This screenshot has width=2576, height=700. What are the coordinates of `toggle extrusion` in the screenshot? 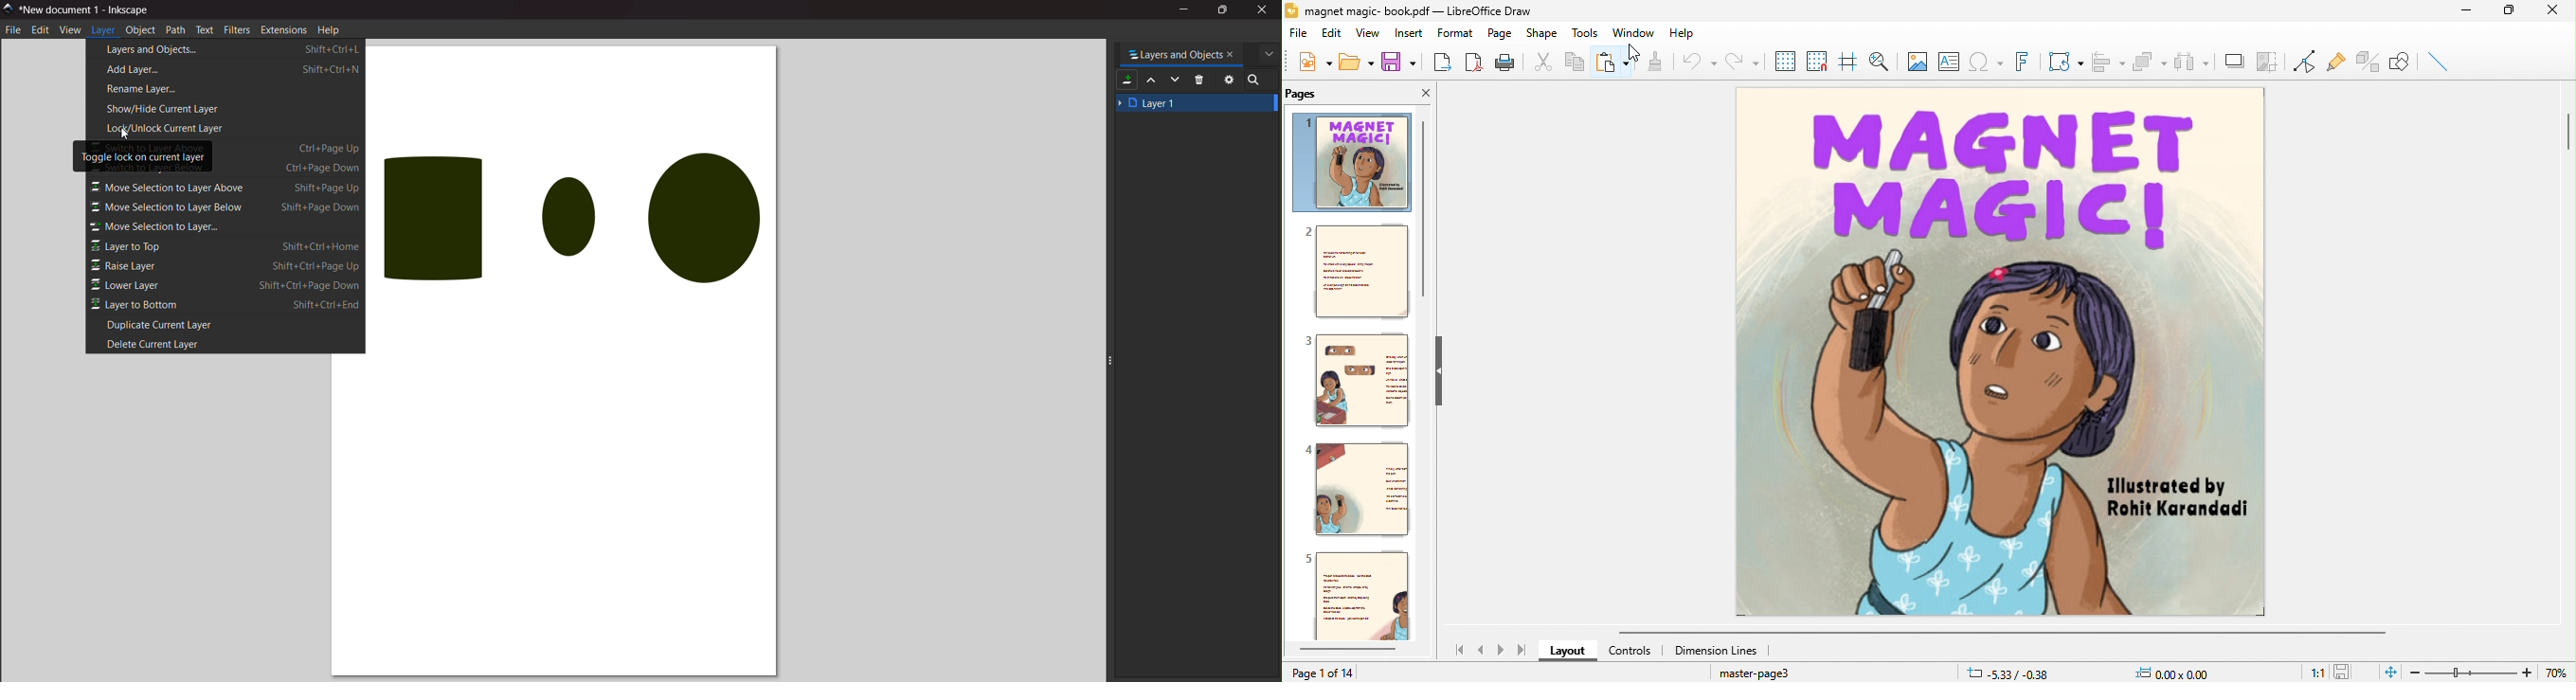 It's located at (2368, 62).